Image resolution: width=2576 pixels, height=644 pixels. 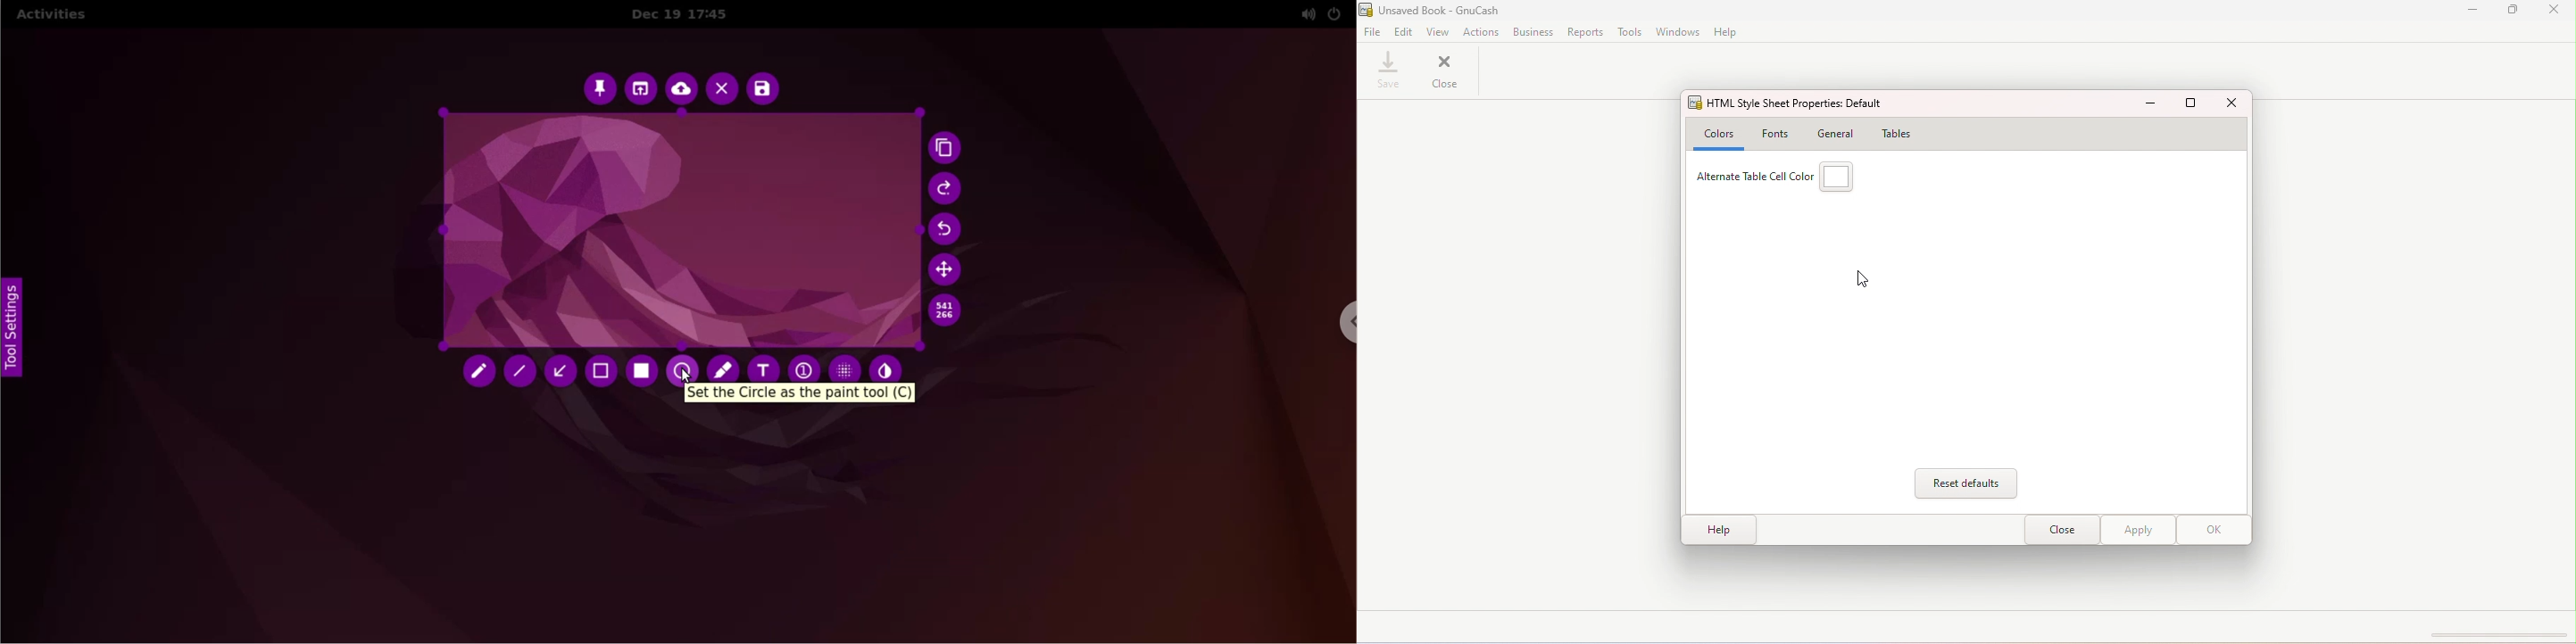 What do you see at coordinates (2476, 11) in the screenshot?
I see `Minimize` at bounding box center [2476, 11].